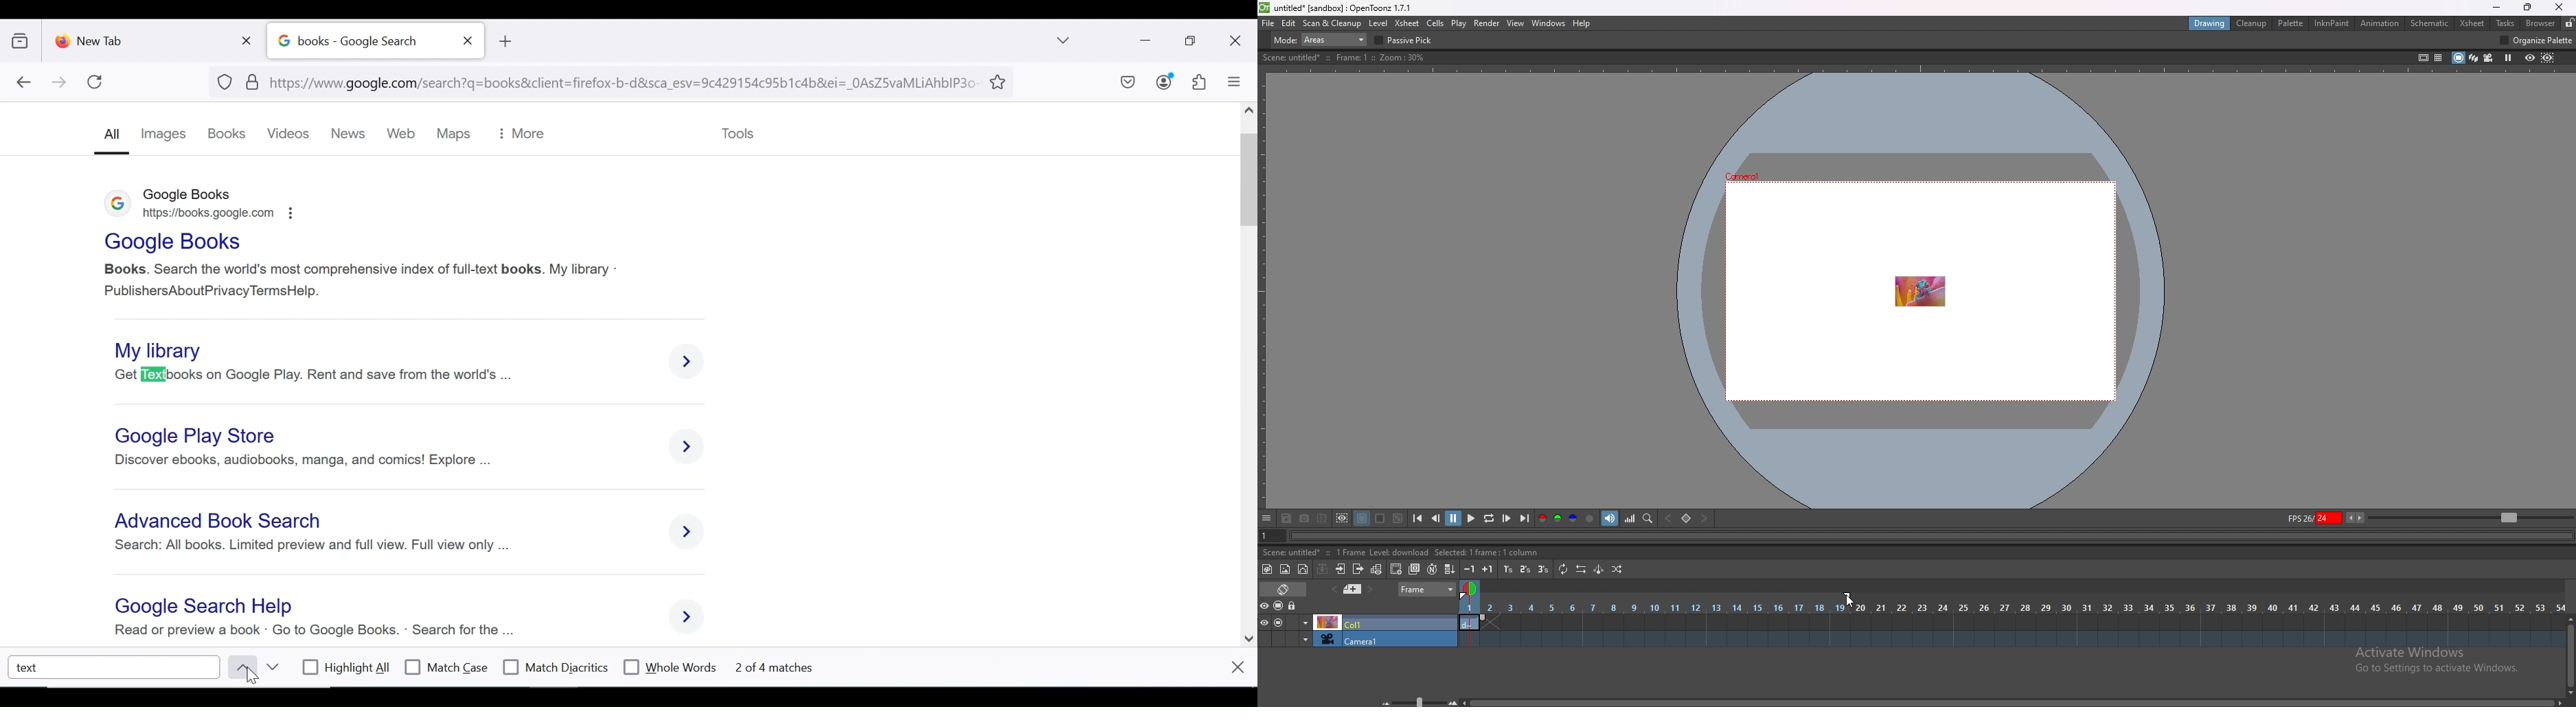 The image size is (2576, 728). I want to click on drawing, so click(2211, 23).